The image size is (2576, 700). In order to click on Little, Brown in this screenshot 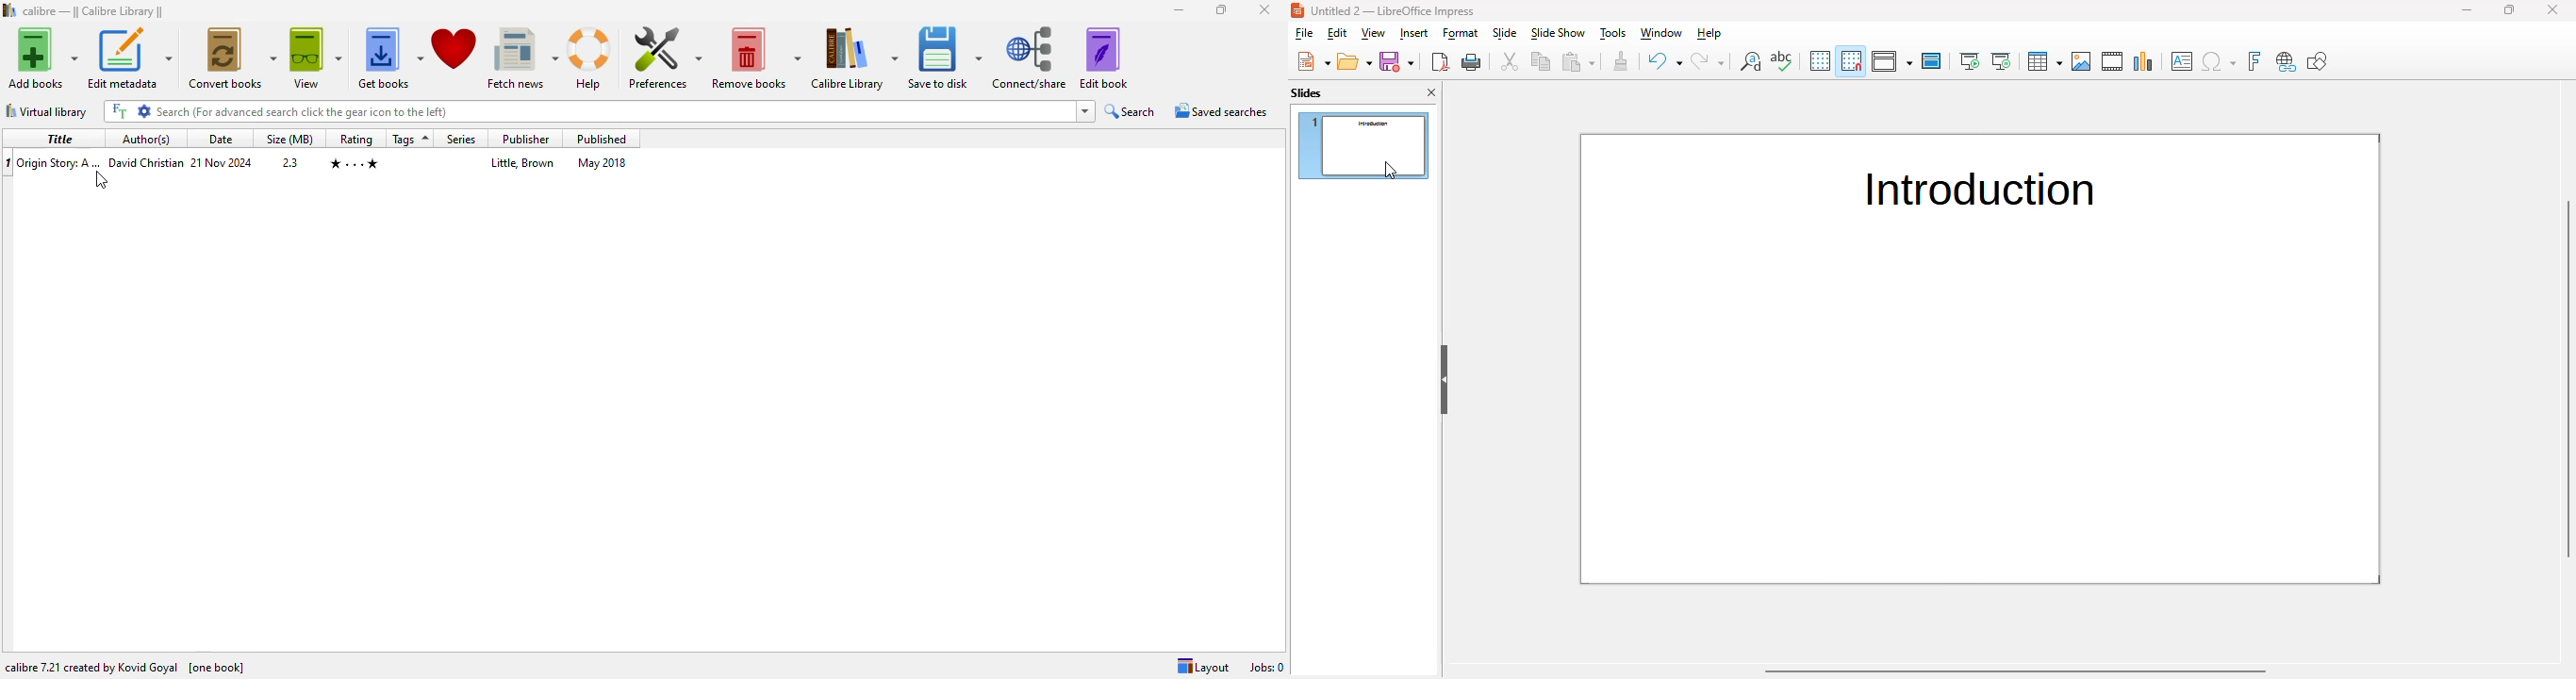, I will do `click(522, 162)`.